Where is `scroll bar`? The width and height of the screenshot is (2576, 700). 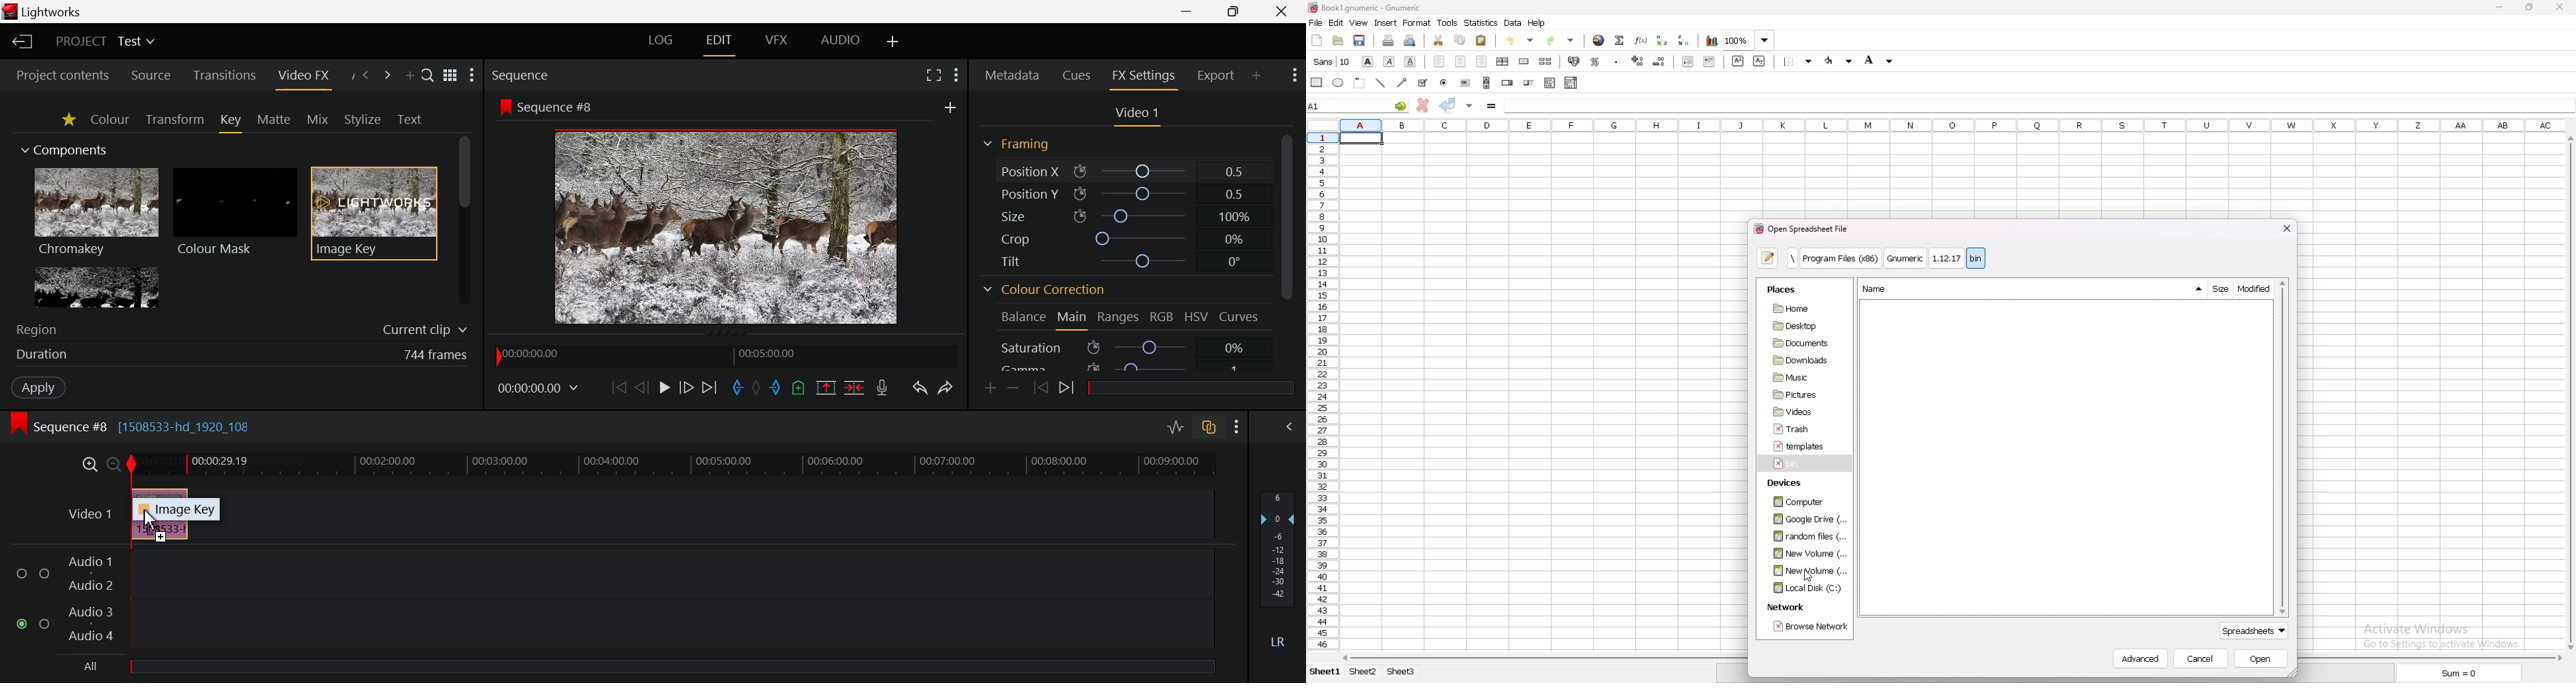 scroll bar is located at coordinates (2569, 393).